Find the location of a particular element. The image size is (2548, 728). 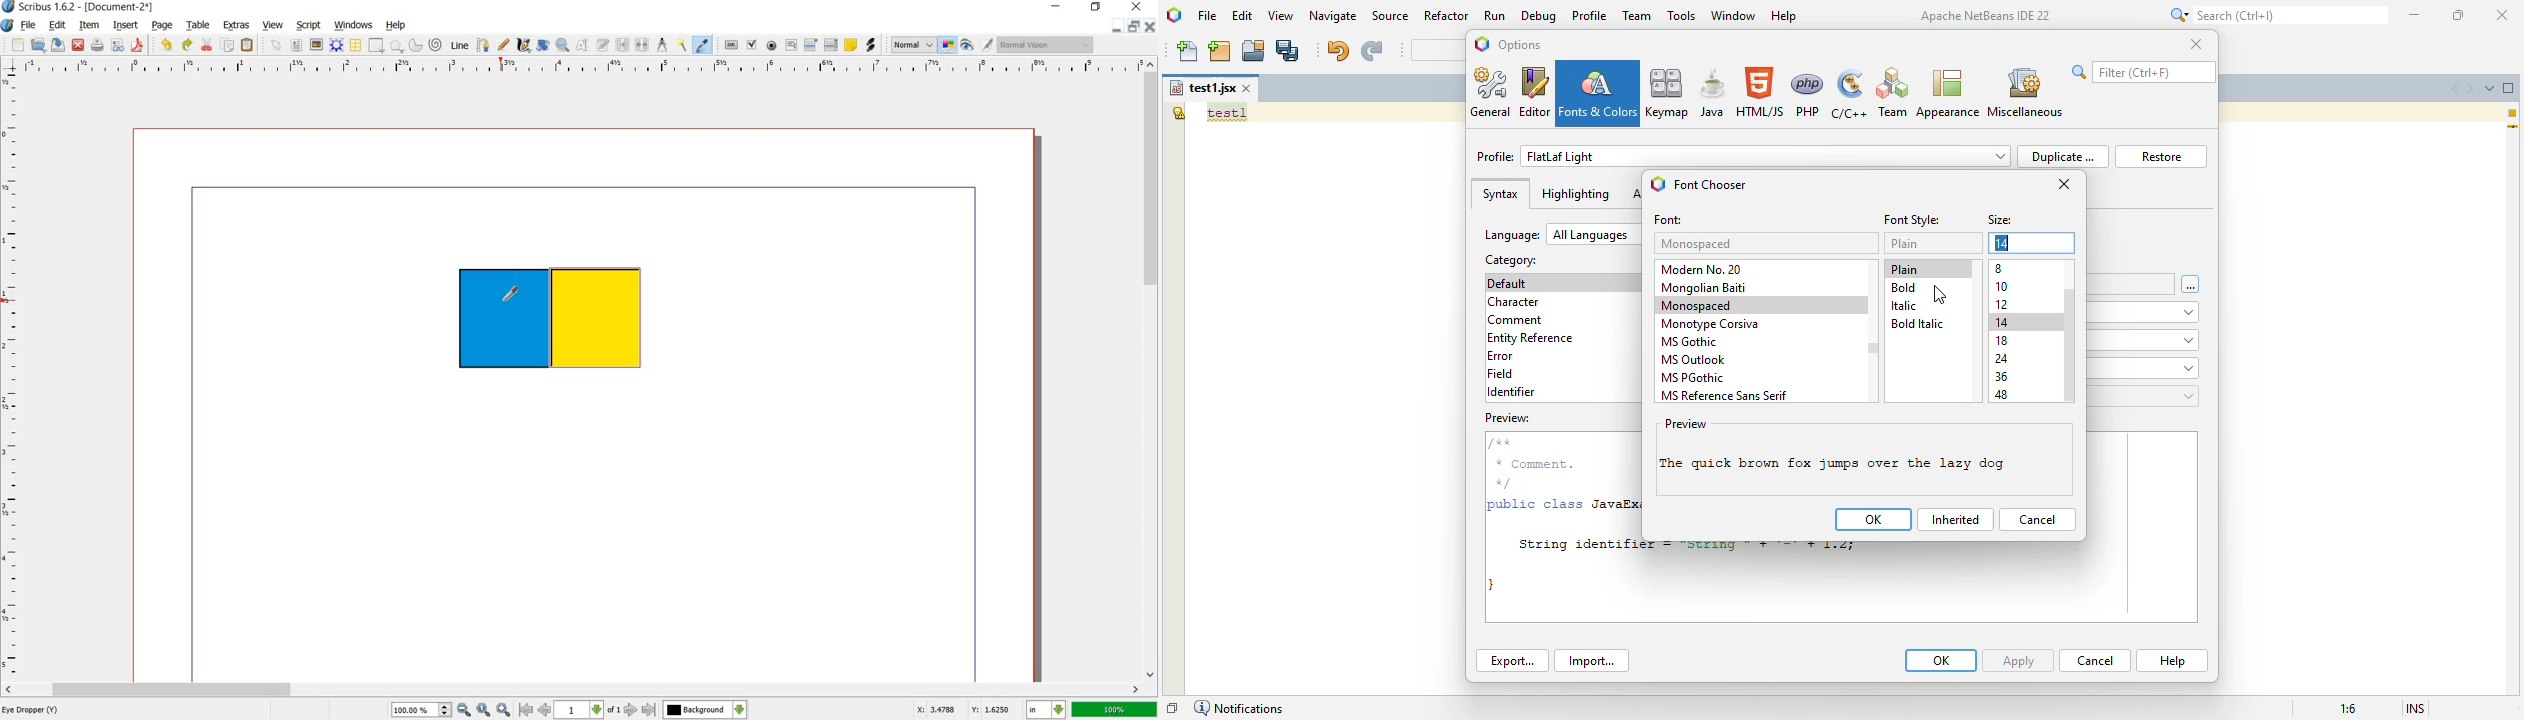

close is located at coordinates (78, 45).